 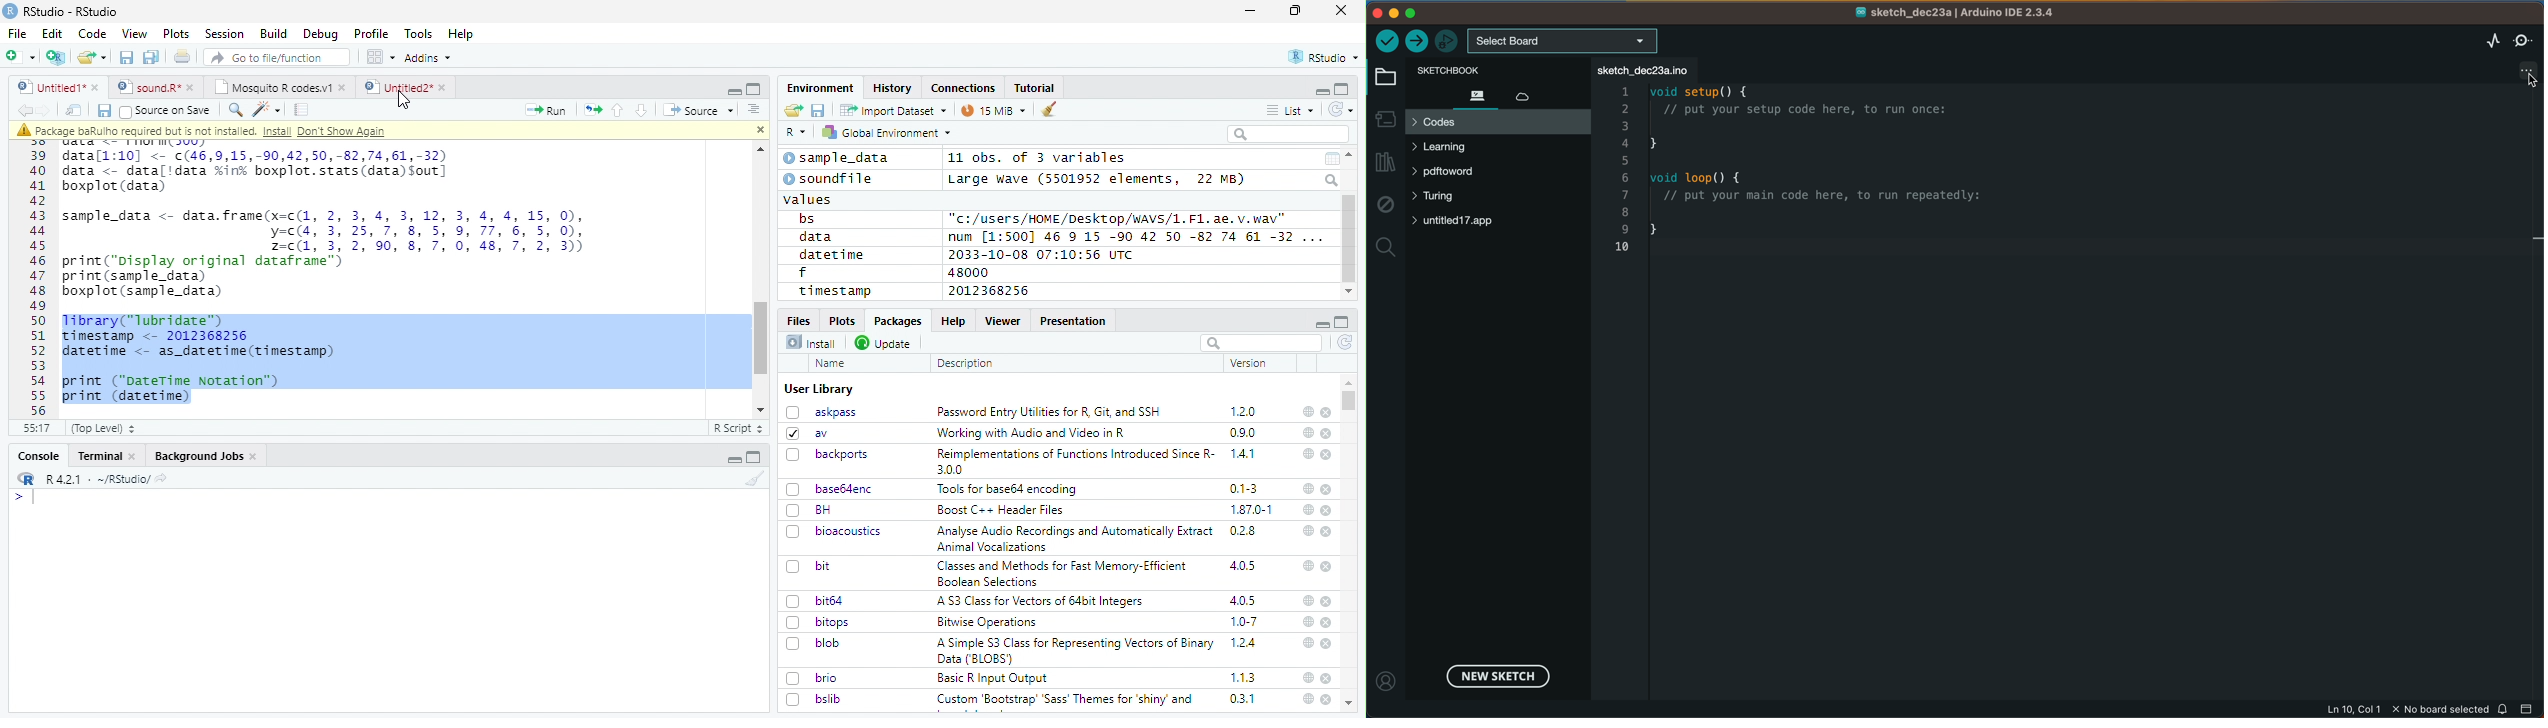 I want to click on BH, so click(x=811, y=510).